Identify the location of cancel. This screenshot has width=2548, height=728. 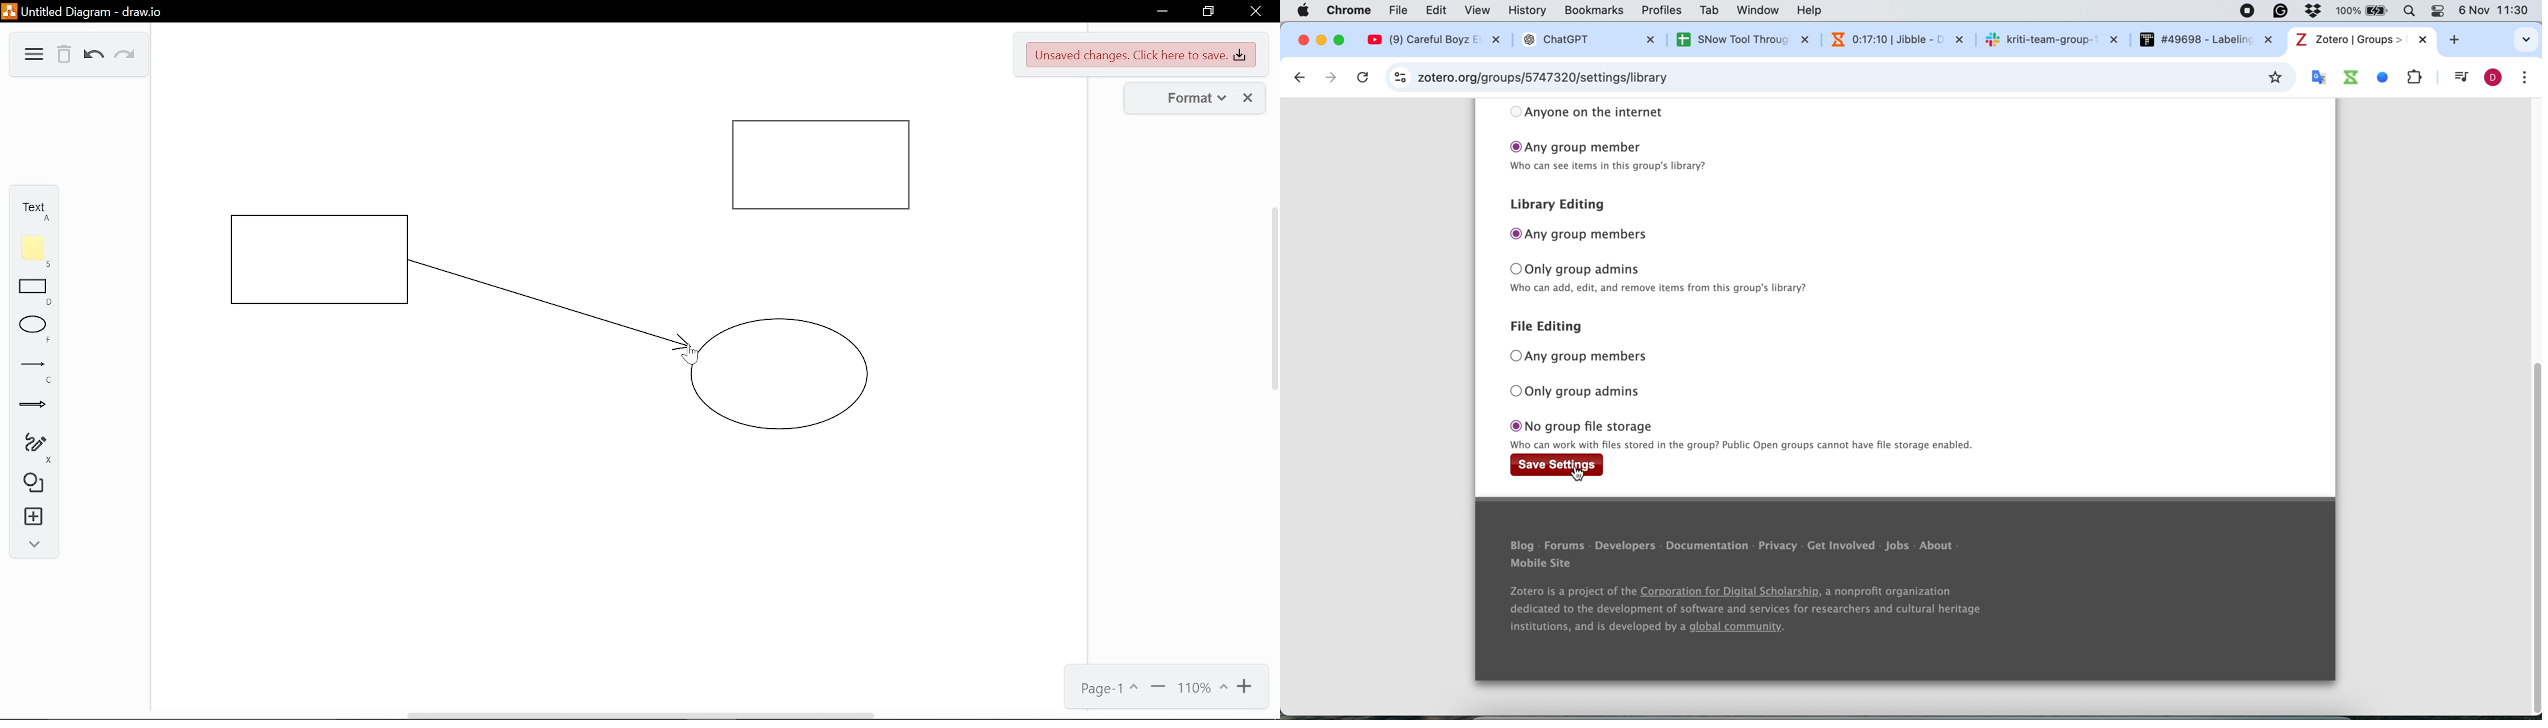
(1366, 77).